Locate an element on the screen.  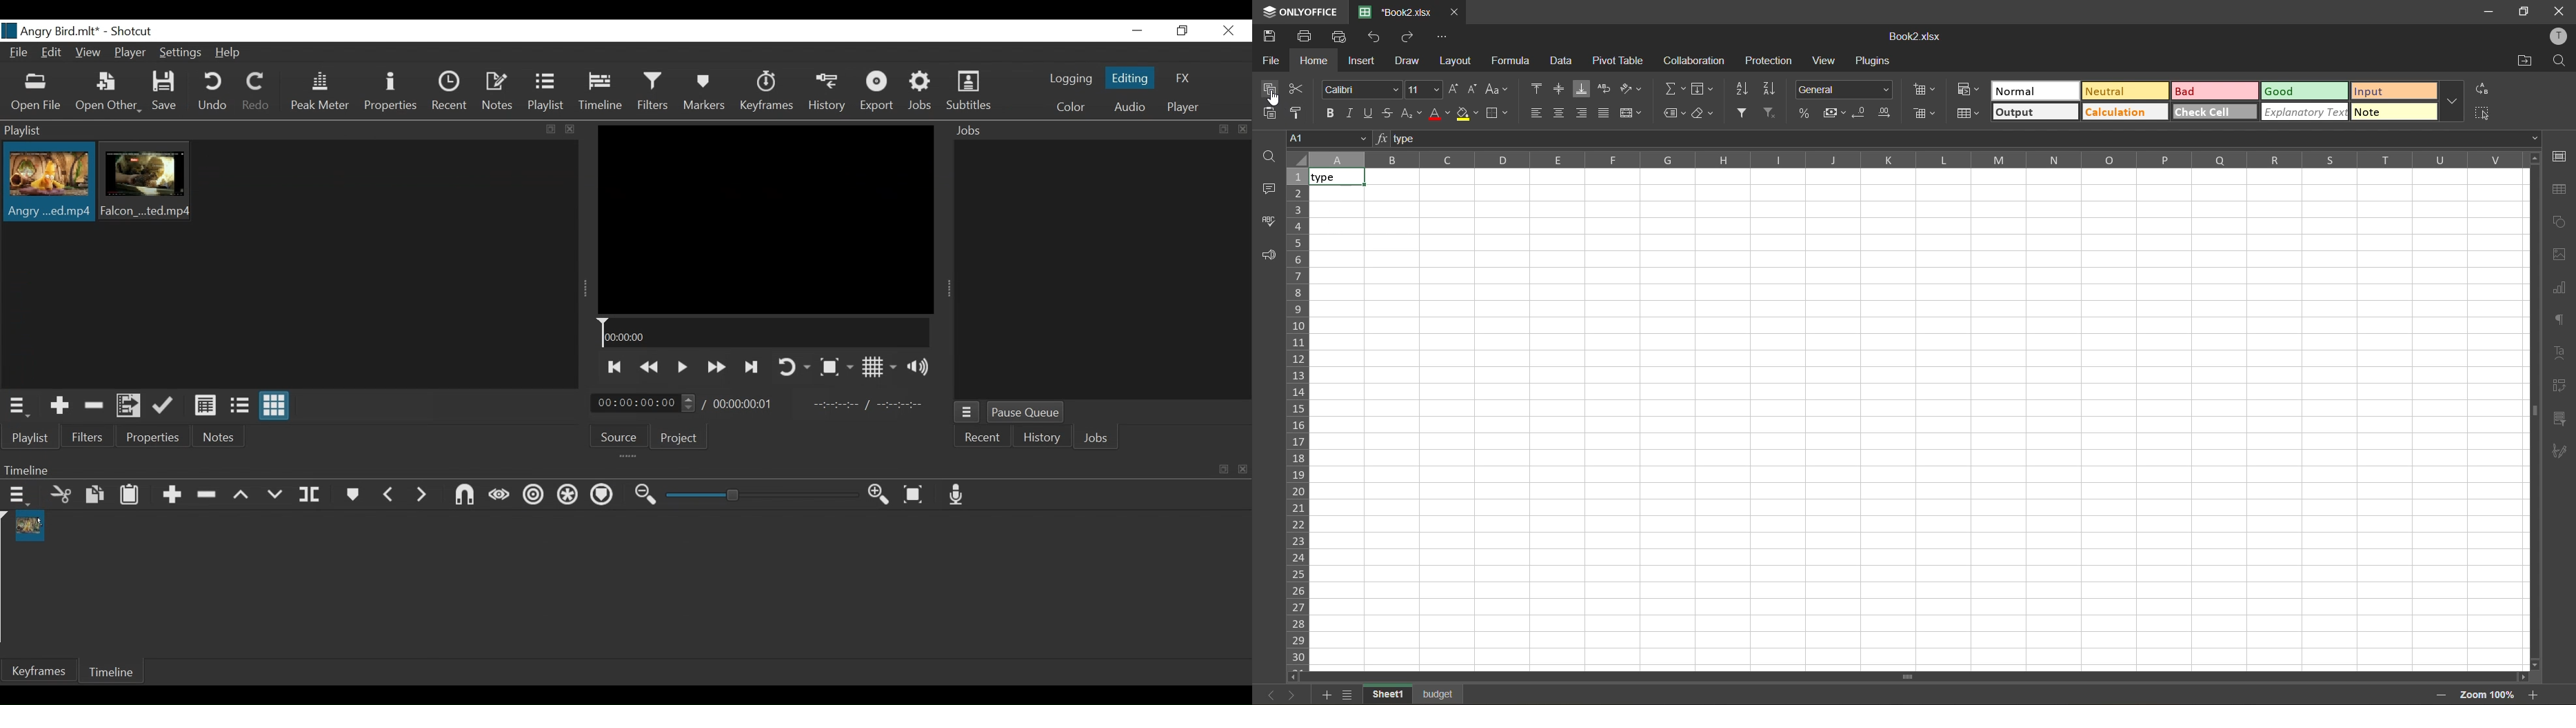
Filters is located at coordinates (87, 439).